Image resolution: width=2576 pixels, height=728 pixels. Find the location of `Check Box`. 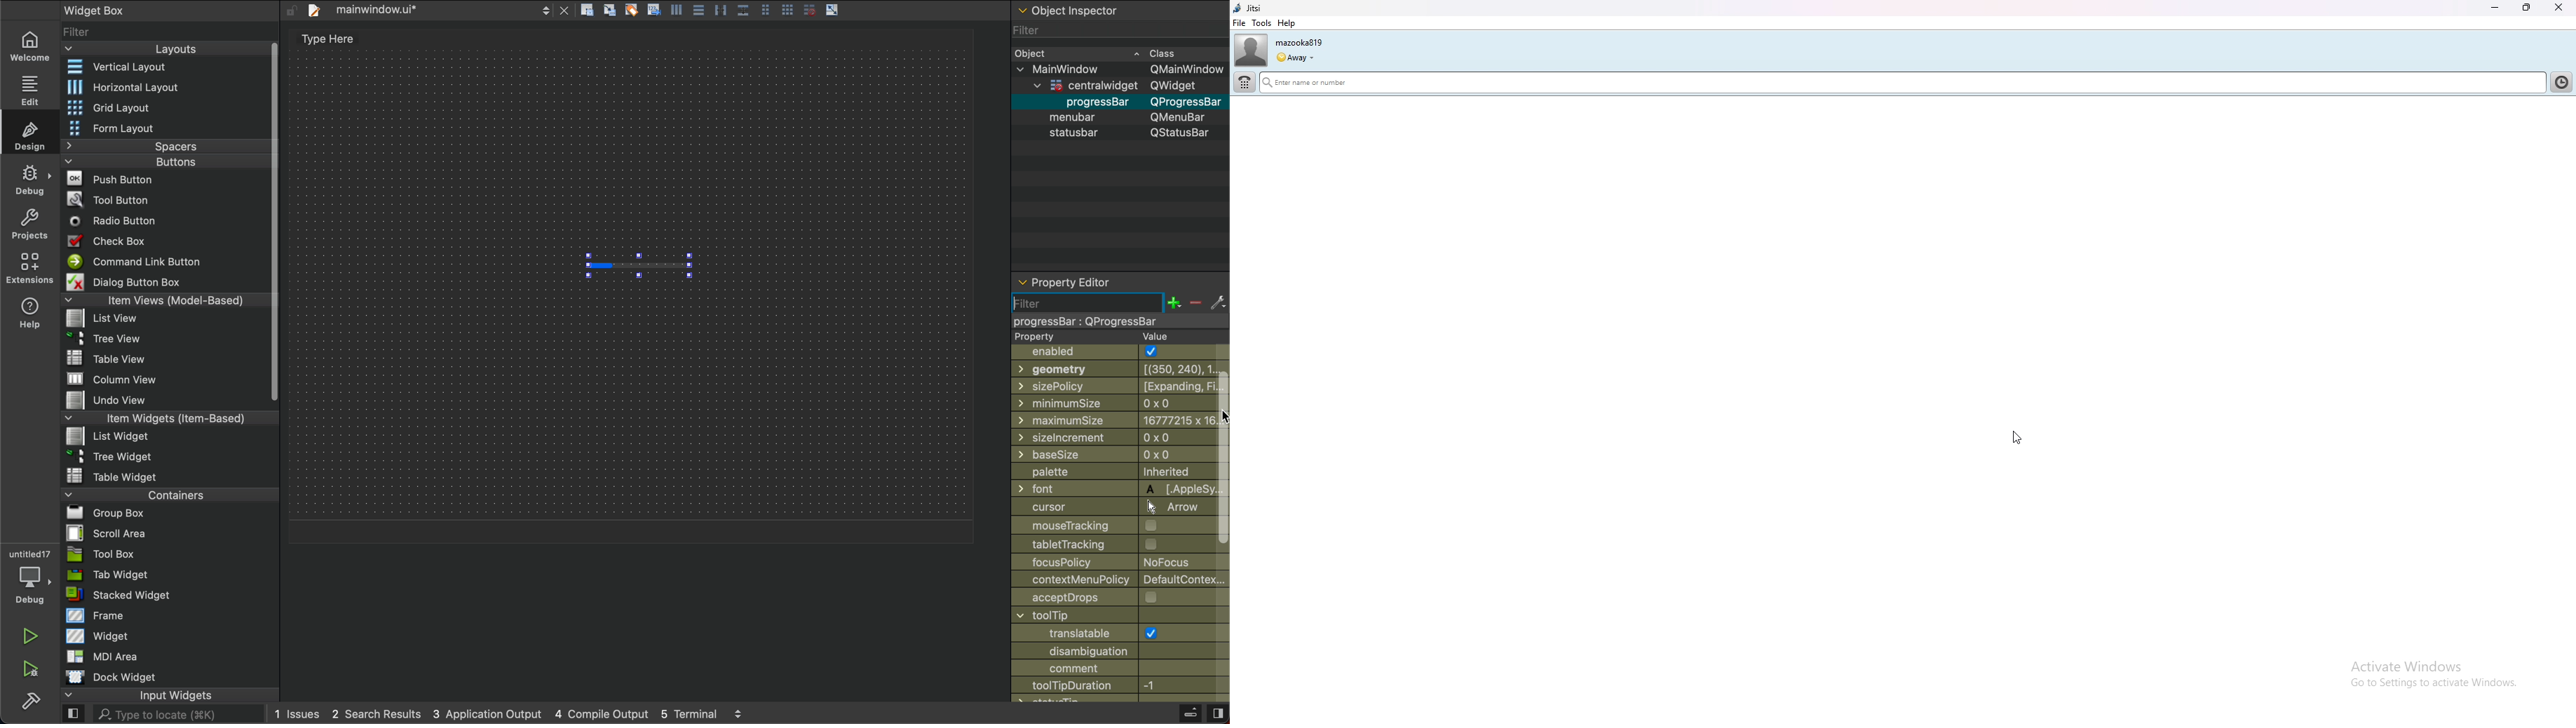

Check Box is located at coordinates (119, 241).